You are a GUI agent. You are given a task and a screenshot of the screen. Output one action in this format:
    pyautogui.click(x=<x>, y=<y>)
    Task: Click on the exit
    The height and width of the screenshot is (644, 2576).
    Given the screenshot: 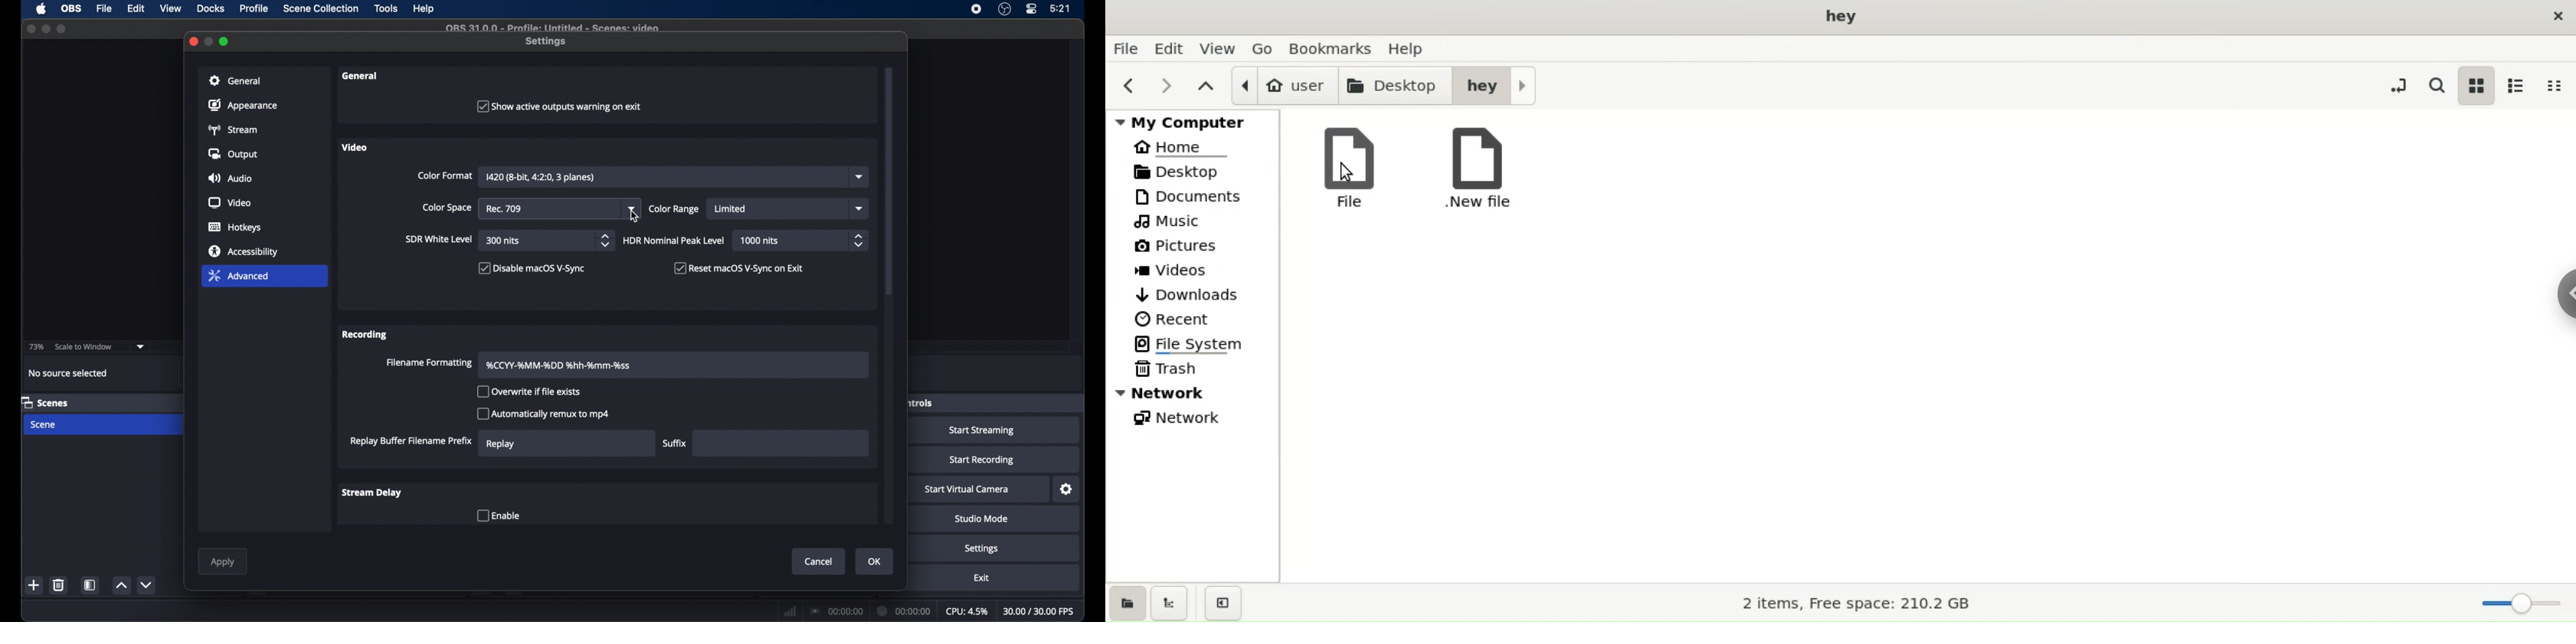 What is the action you would take?
    pyautogui.click(x=981, y=578)
    